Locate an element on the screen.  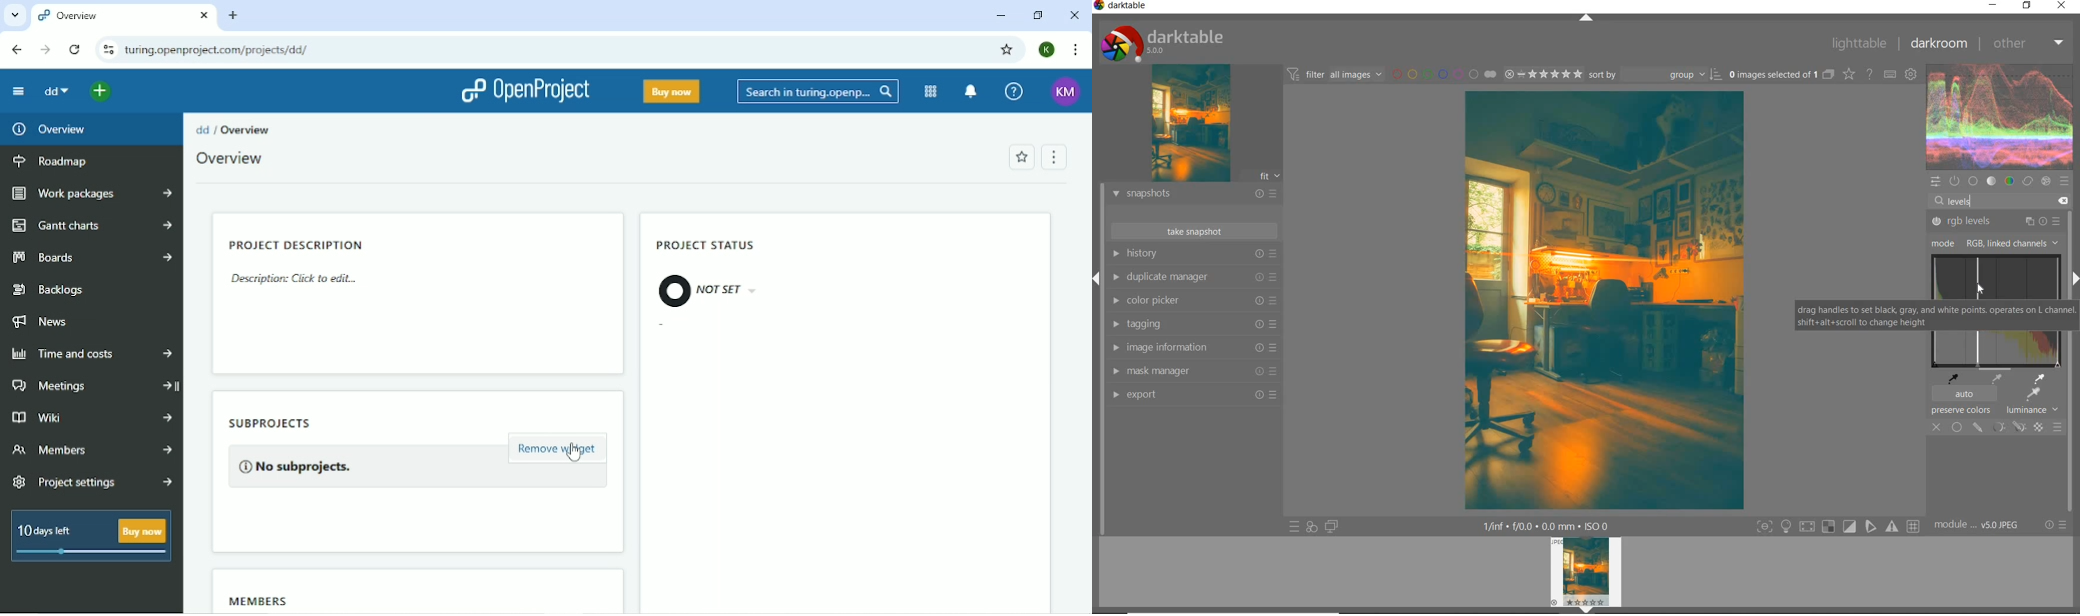
Account is located at coordinates (1047, 48).